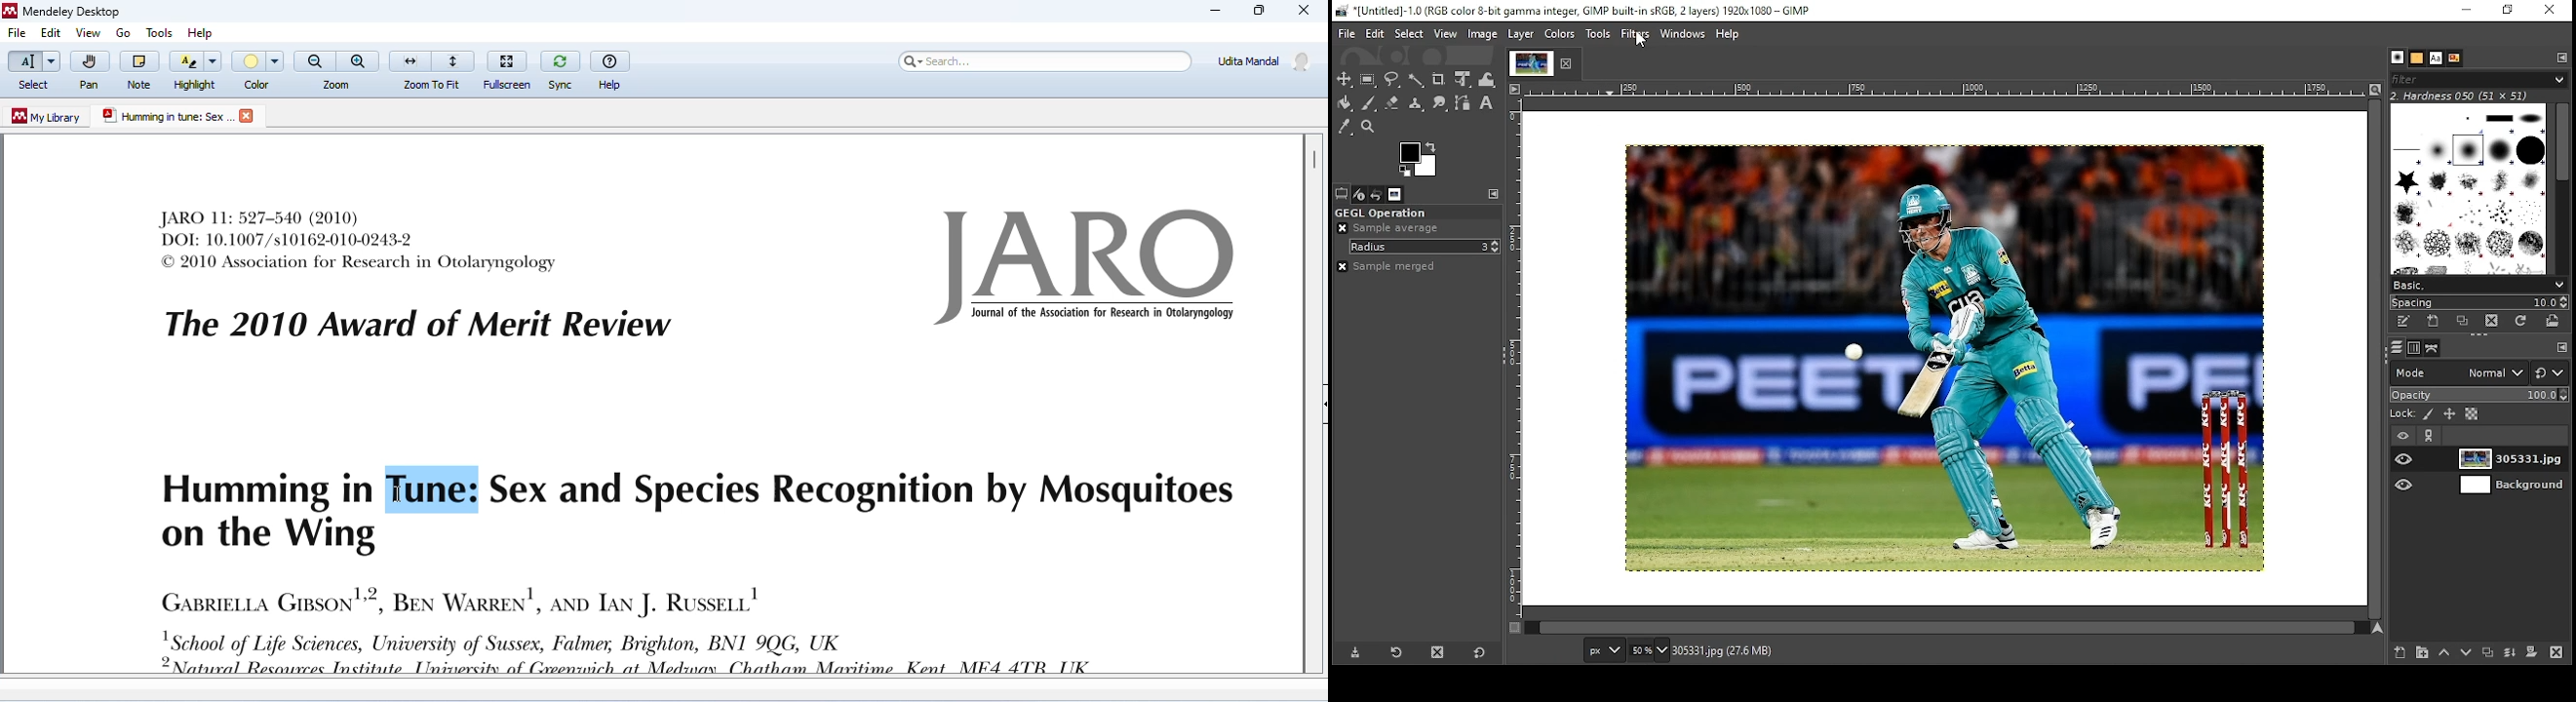 The image size is (2576, 728). What do you see at coordinates (1265, 60) in the screenshot?
I see `account` at bounding box center [1265, 60].